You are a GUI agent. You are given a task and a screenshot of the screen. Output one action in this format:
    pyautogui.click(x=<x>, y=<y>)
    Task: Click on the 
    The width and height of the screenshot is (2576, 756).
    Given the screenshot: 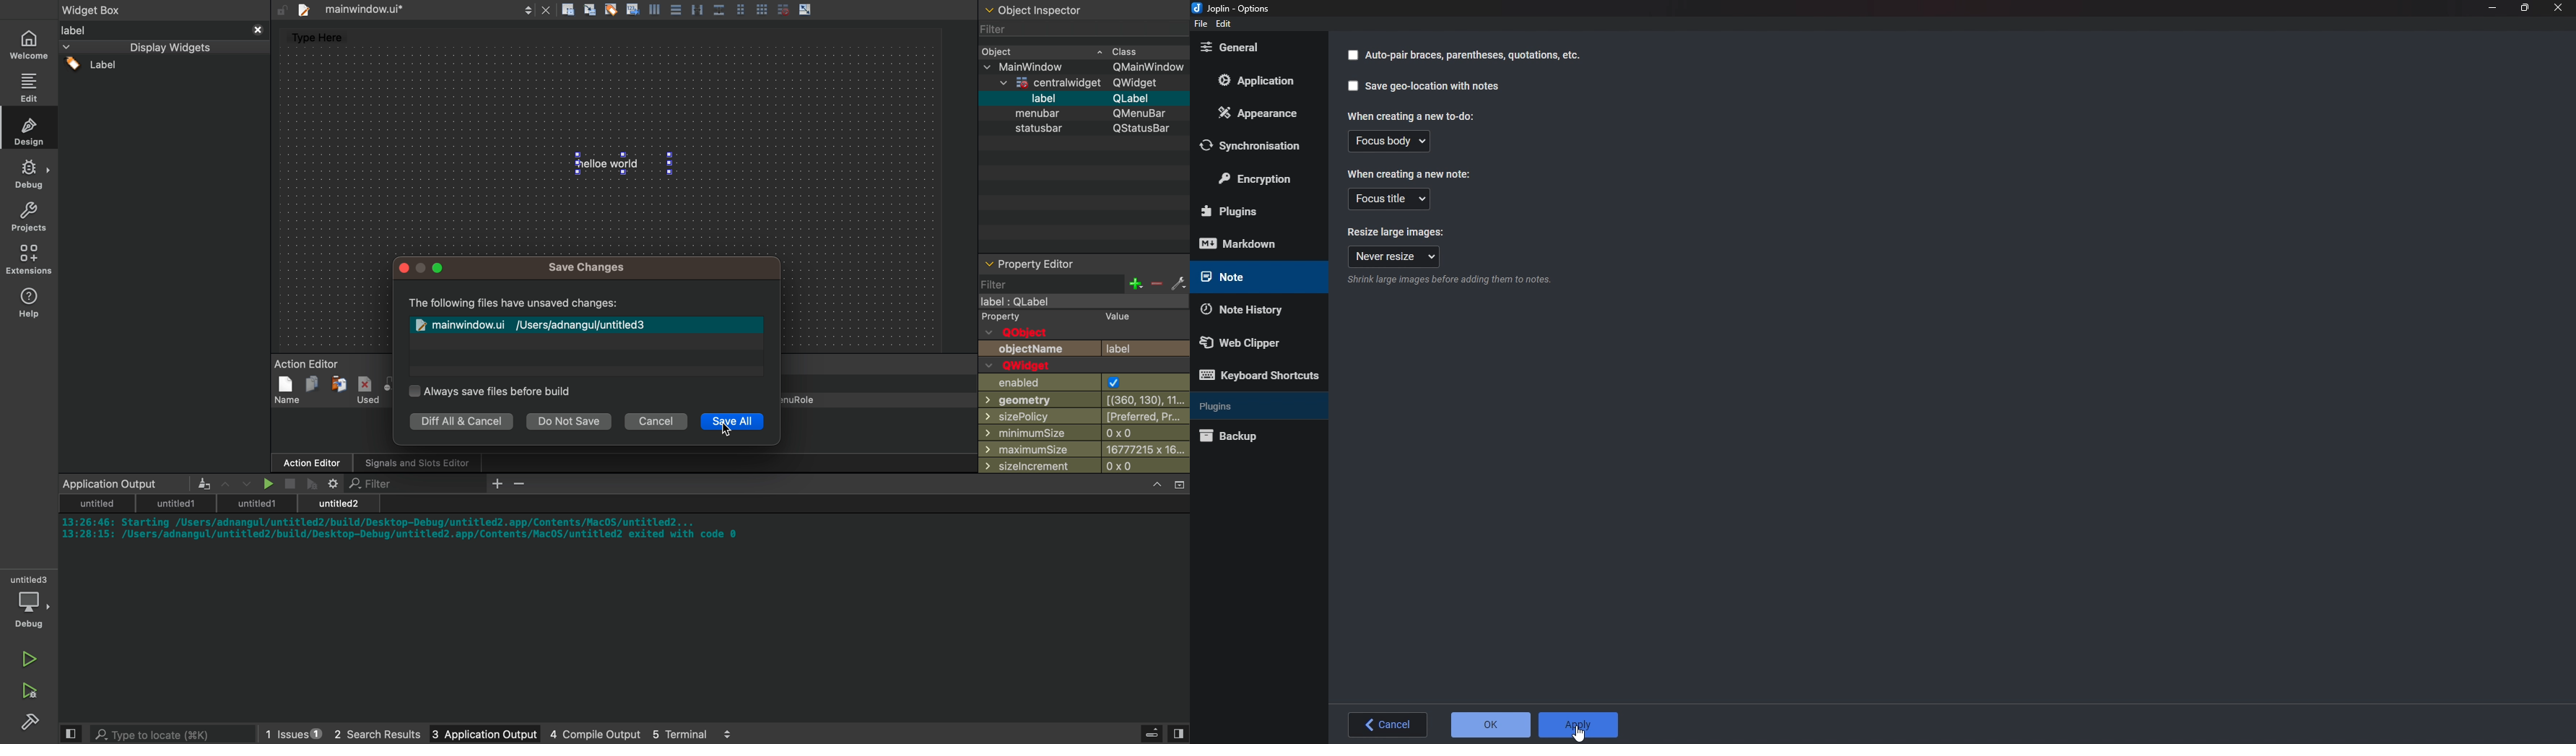 What is the action you would take?
    pyautogui.click(x=311, y=463)
    